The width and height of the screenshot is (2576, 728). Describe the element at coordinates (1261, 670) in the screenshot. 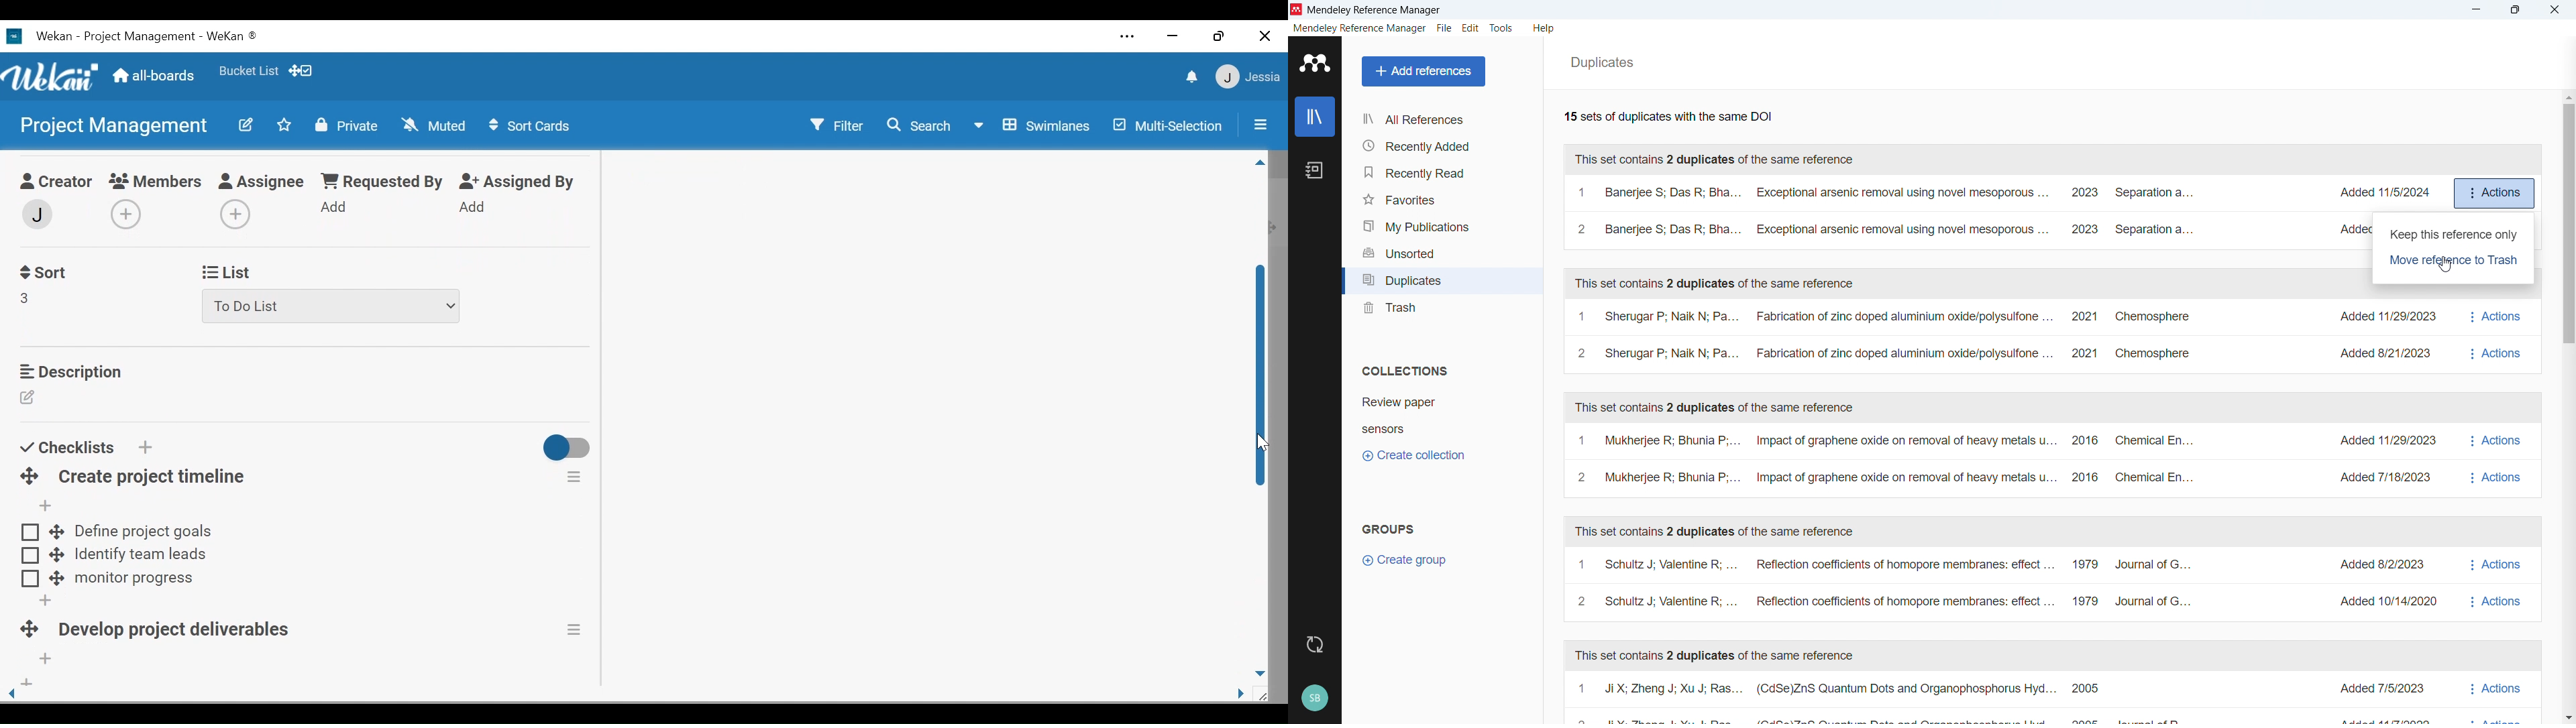

I see `page down` at that location.